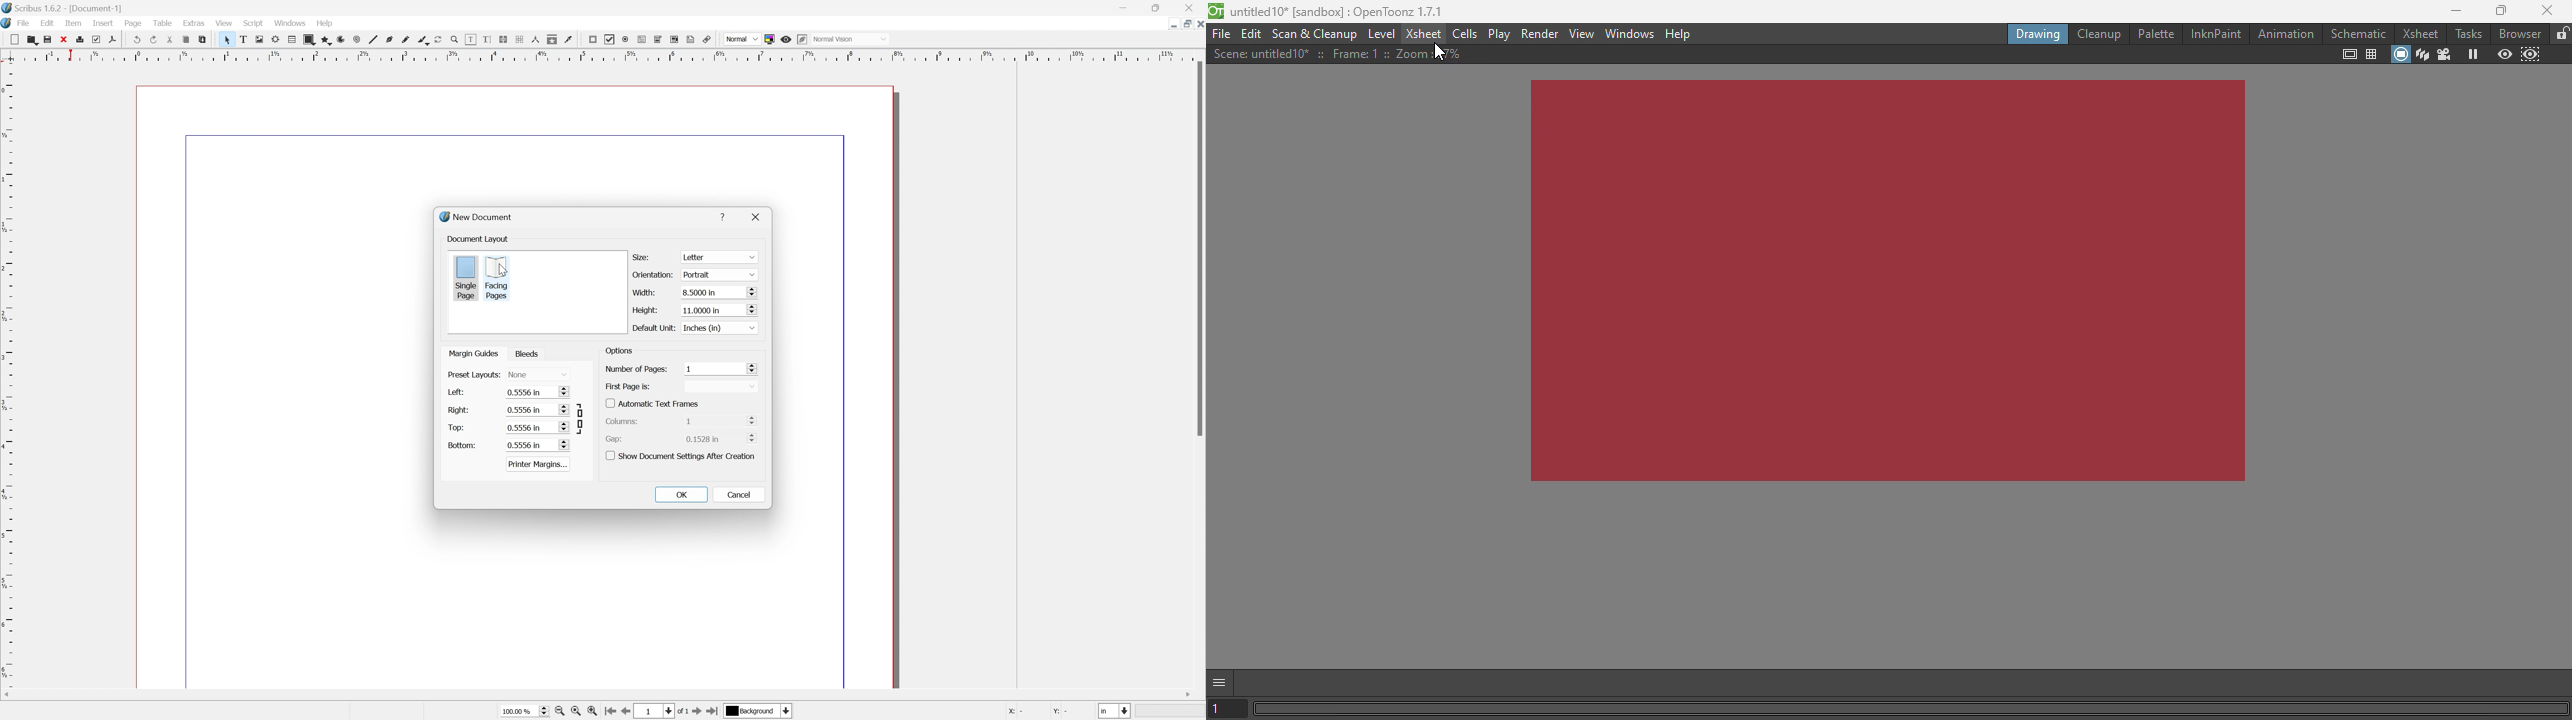  I want to click on pdf combo box, so click(659, 38).